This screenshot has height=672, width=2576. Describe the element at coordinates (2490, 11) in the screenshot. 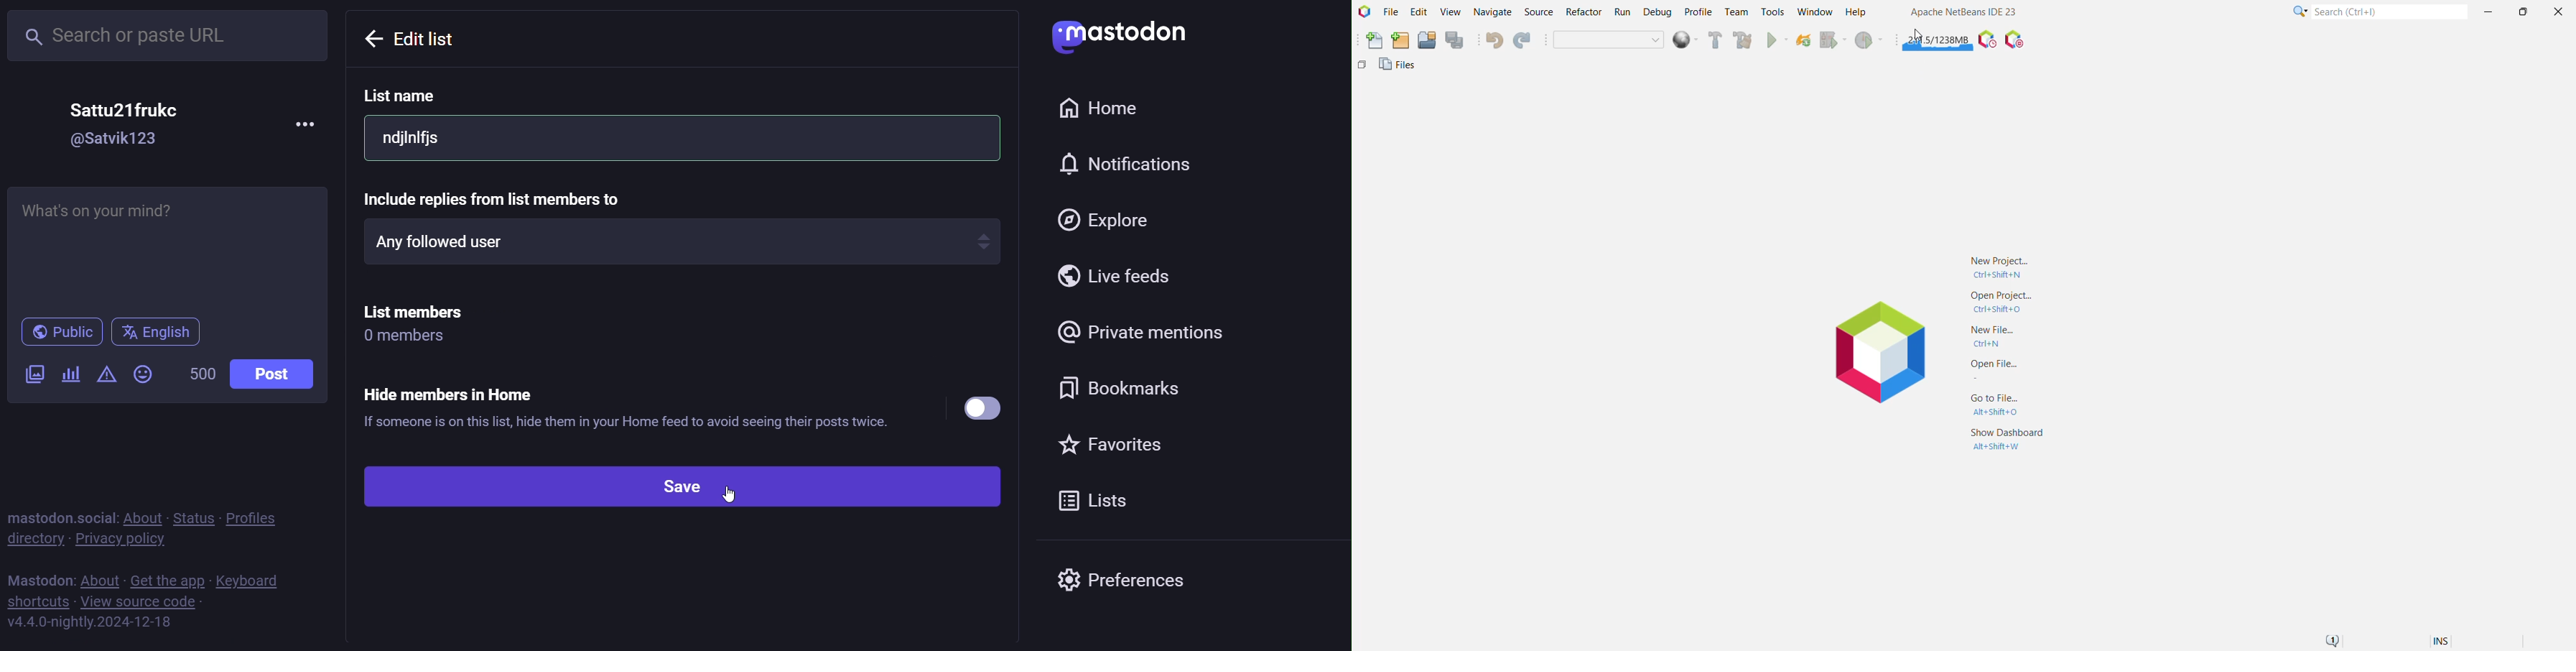

I see `Minimize` at that location.